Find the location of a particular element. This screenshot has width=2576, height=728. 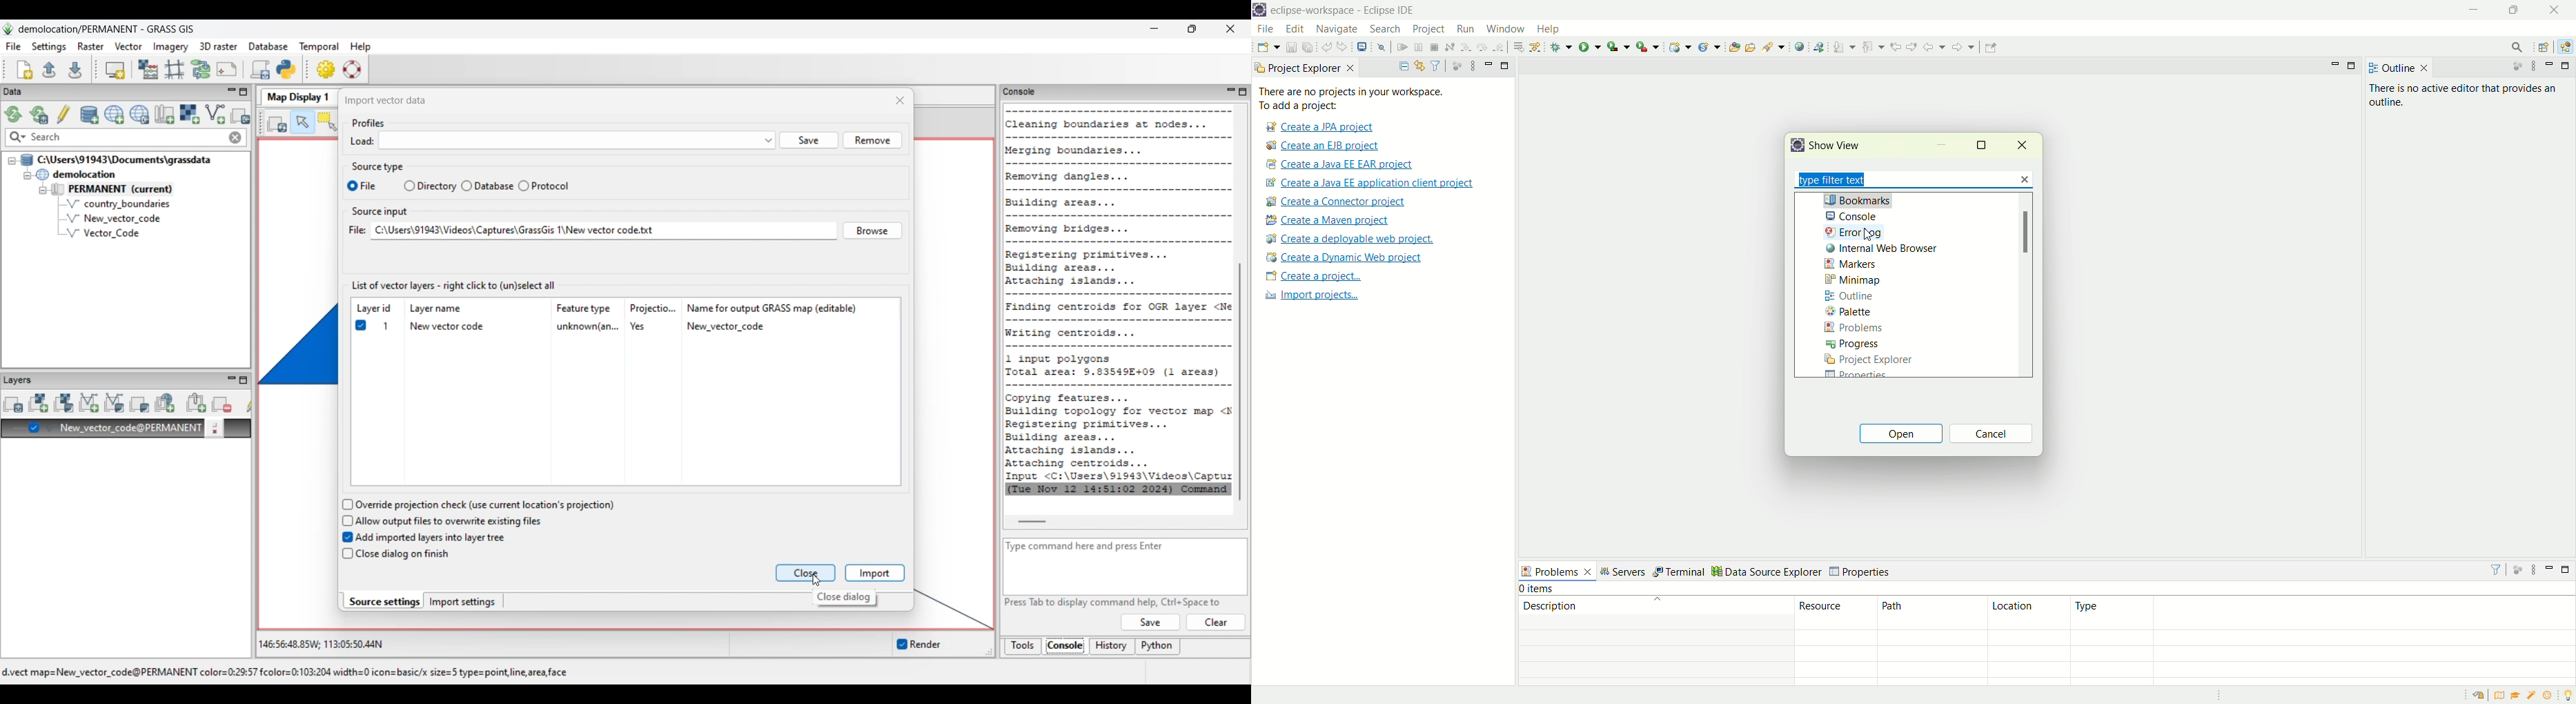

back is located at coordinates (1935, 46).